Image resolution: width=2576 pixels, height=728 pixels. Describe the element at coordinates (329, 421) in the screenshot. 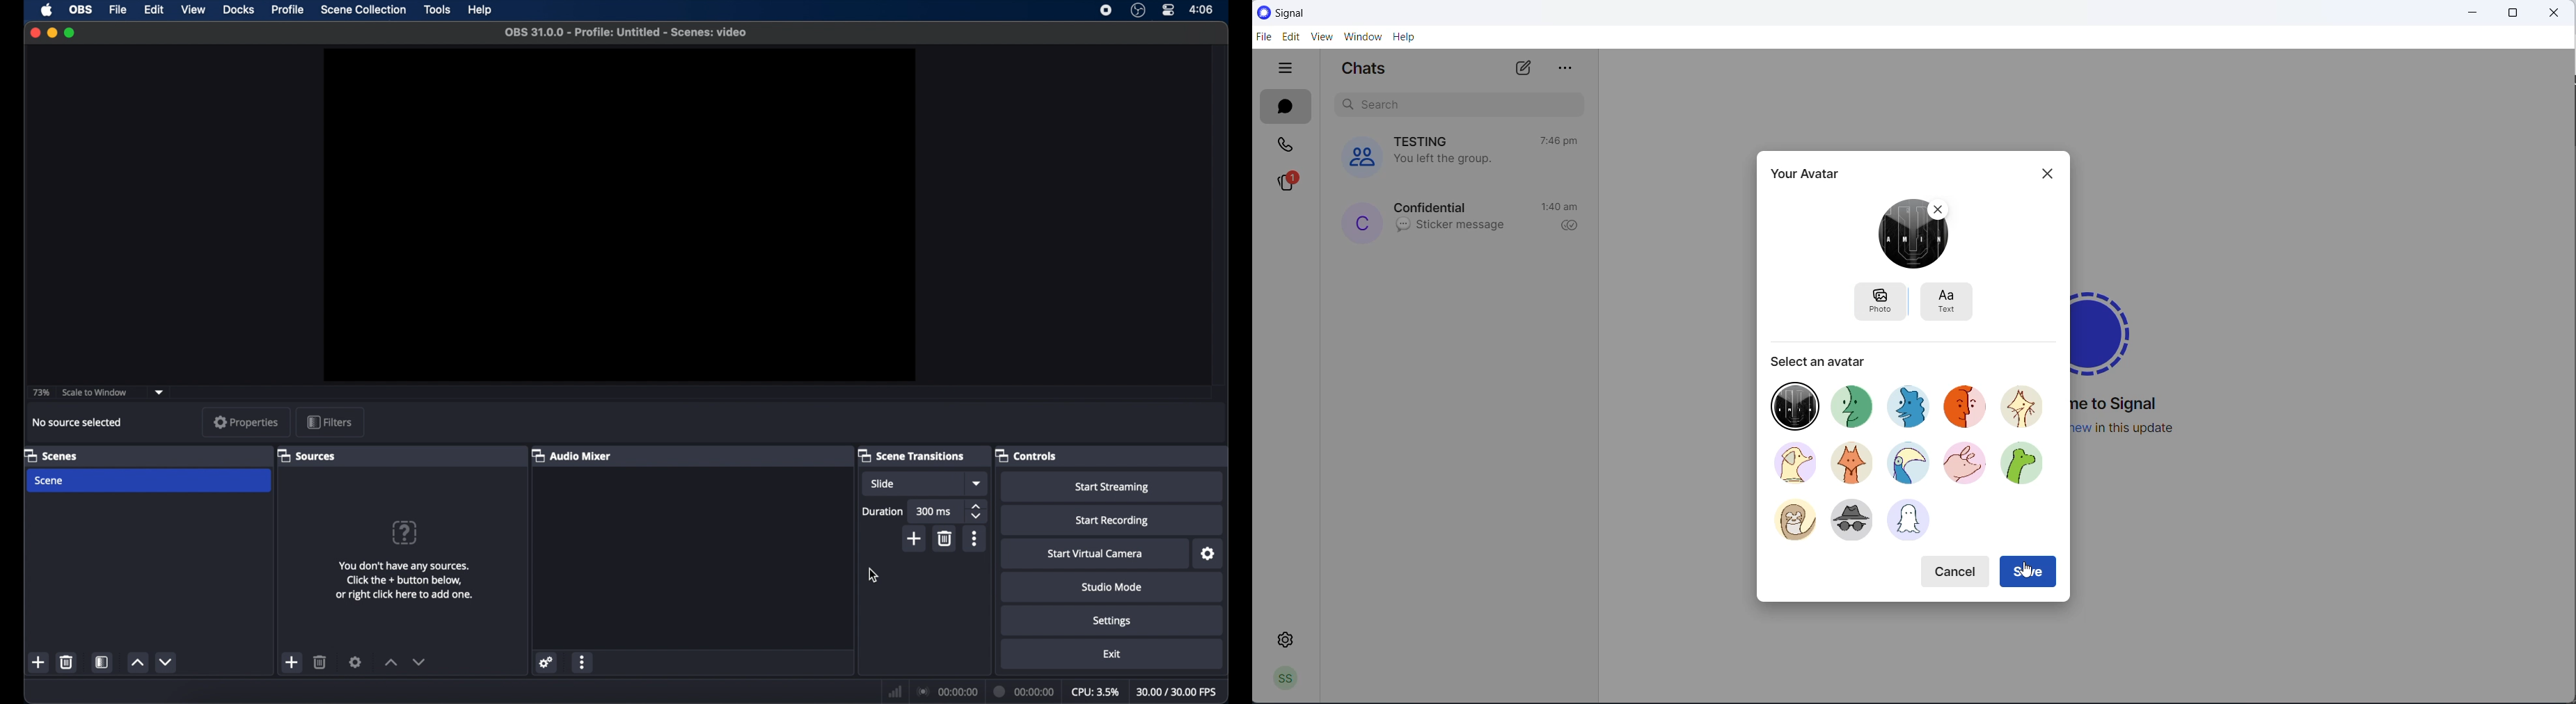

I see `filters` at that location.